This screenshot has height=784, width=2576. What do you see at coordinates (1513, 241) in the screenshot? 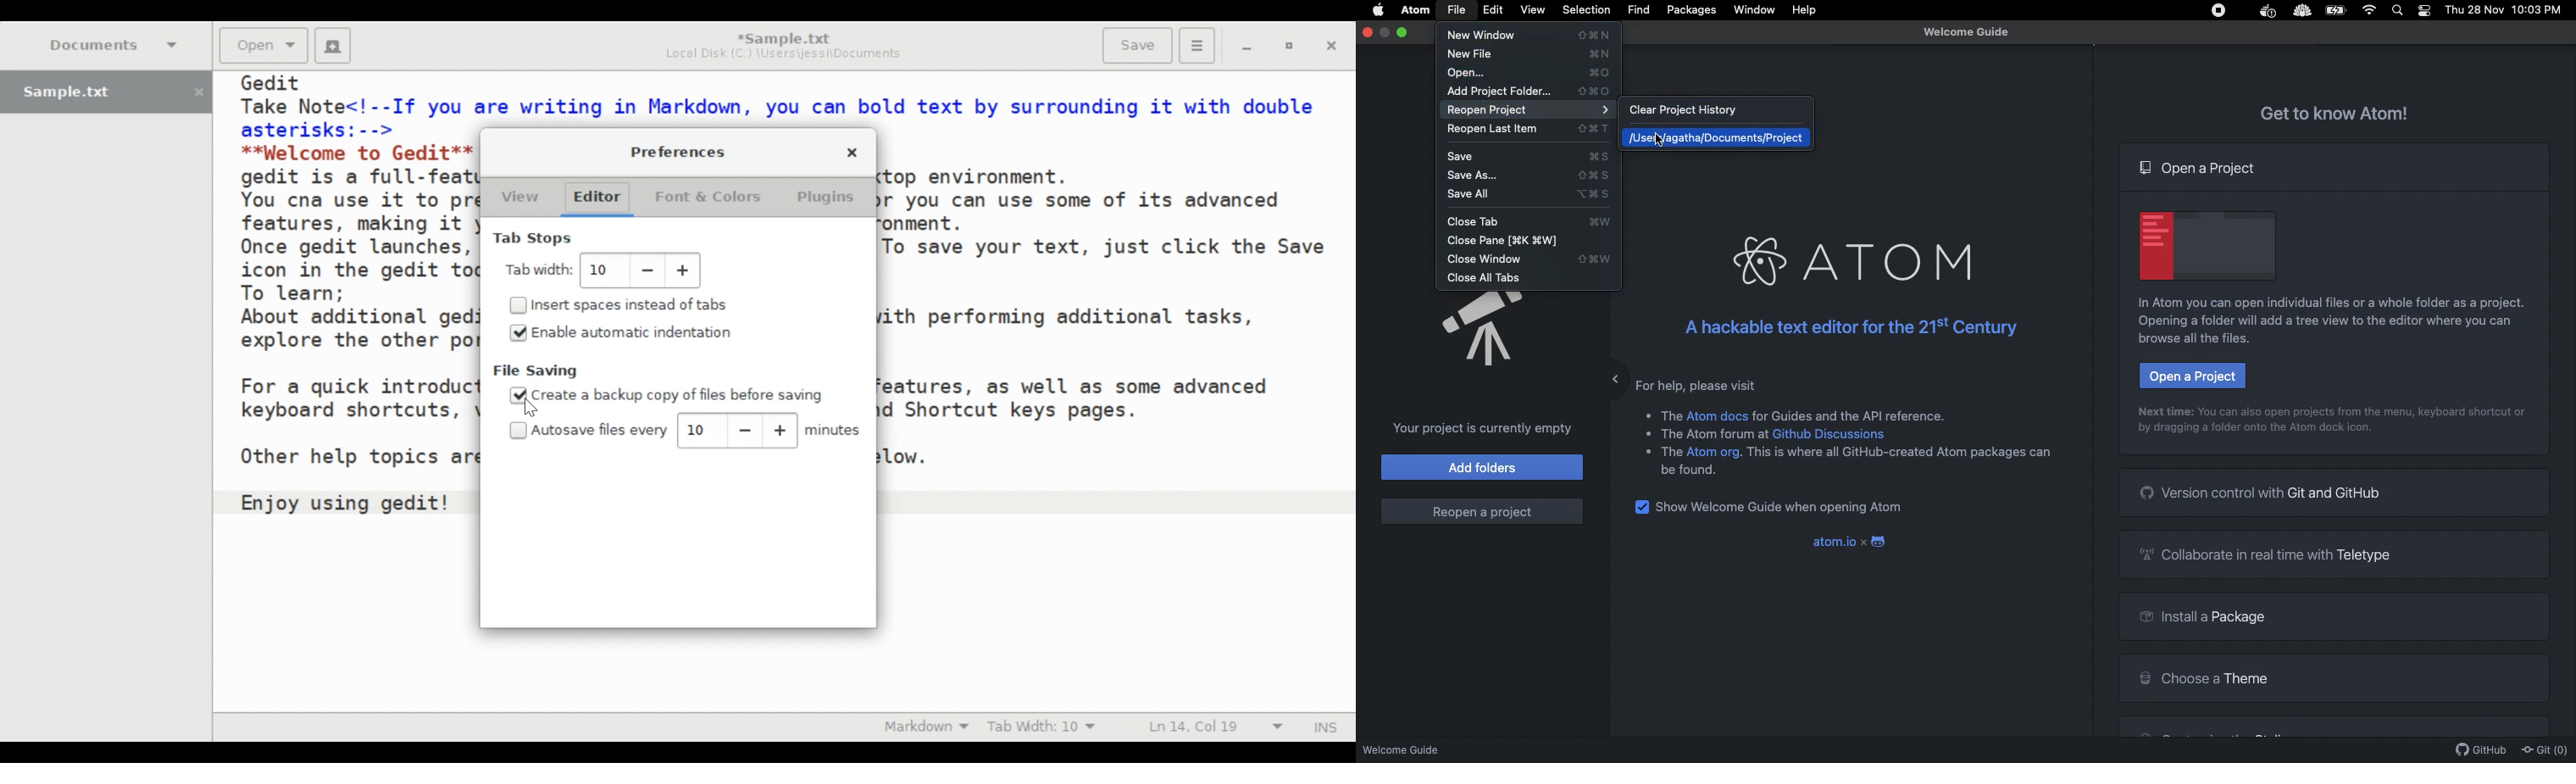
I see `Close pane` at bounding box center [1513, 241].